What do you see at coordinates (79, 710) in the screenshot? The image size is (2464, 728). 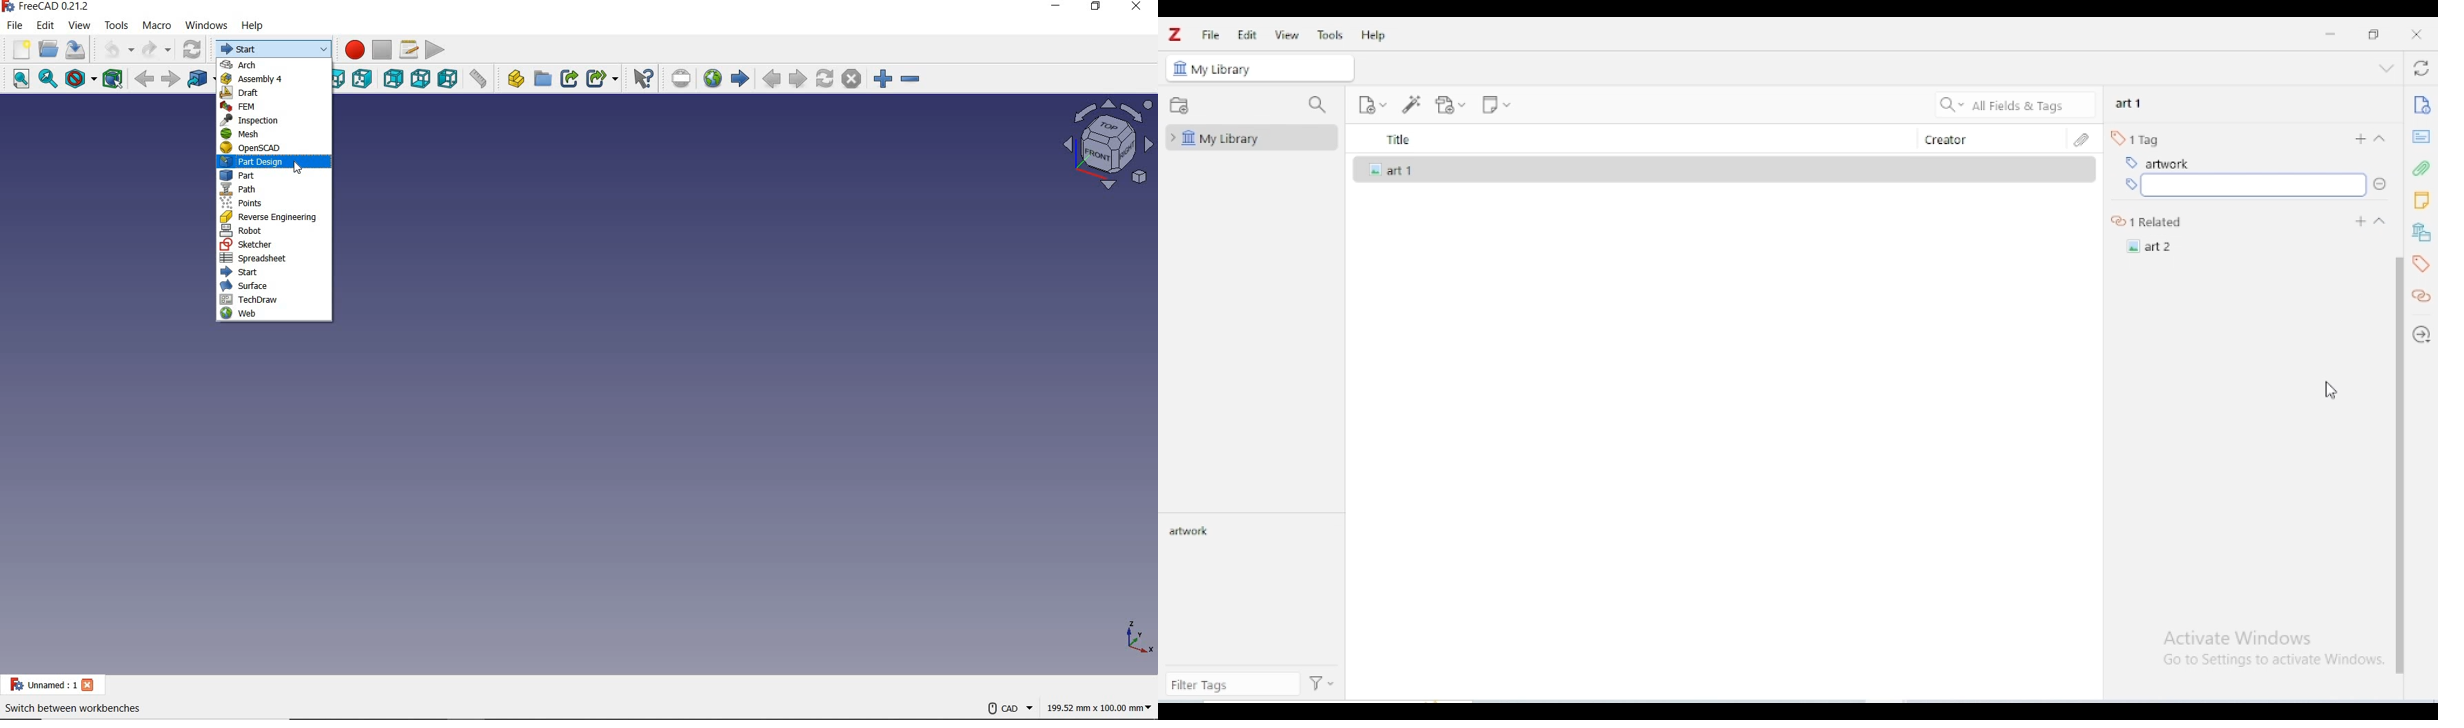 I see `Switch between workbenches` at bounding box center [79, 710].